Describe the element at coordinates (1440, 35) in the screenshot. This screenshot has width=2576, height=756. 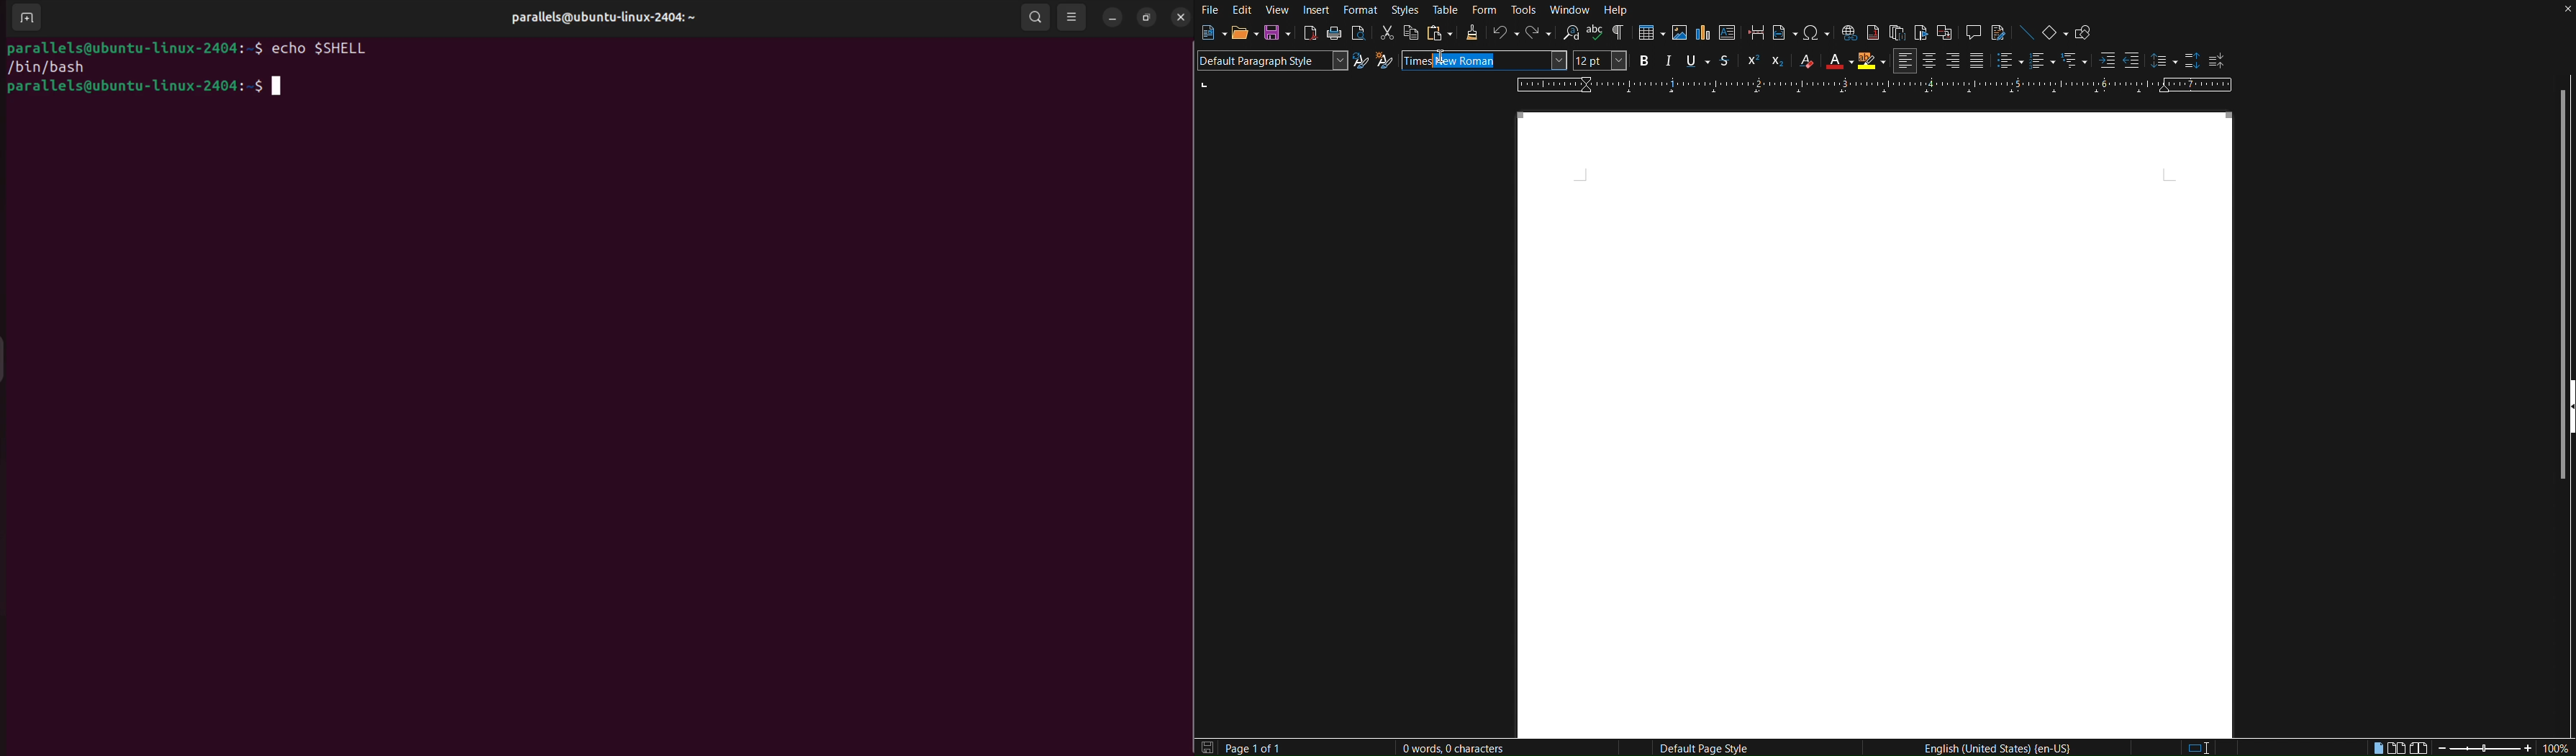
I see `Paste` at that location.